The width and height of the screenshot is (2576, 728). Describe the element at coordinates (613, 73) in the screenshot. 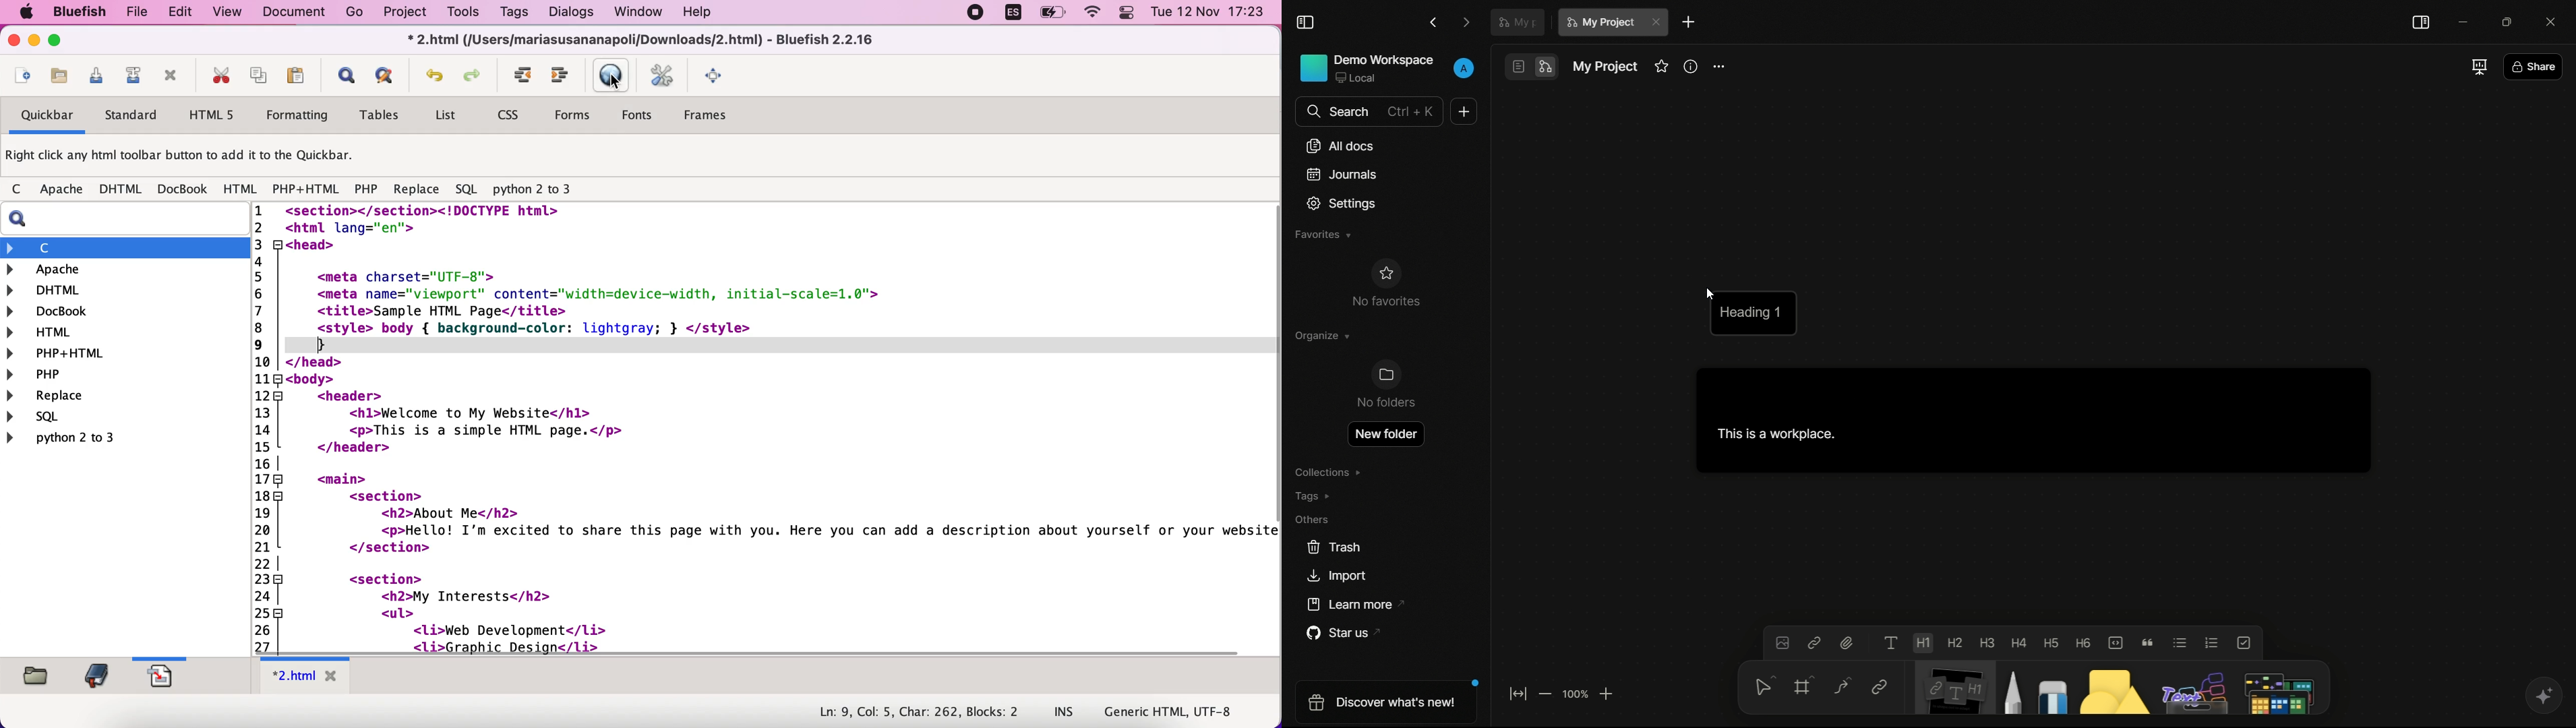

I see `Preview in browser` at that location.